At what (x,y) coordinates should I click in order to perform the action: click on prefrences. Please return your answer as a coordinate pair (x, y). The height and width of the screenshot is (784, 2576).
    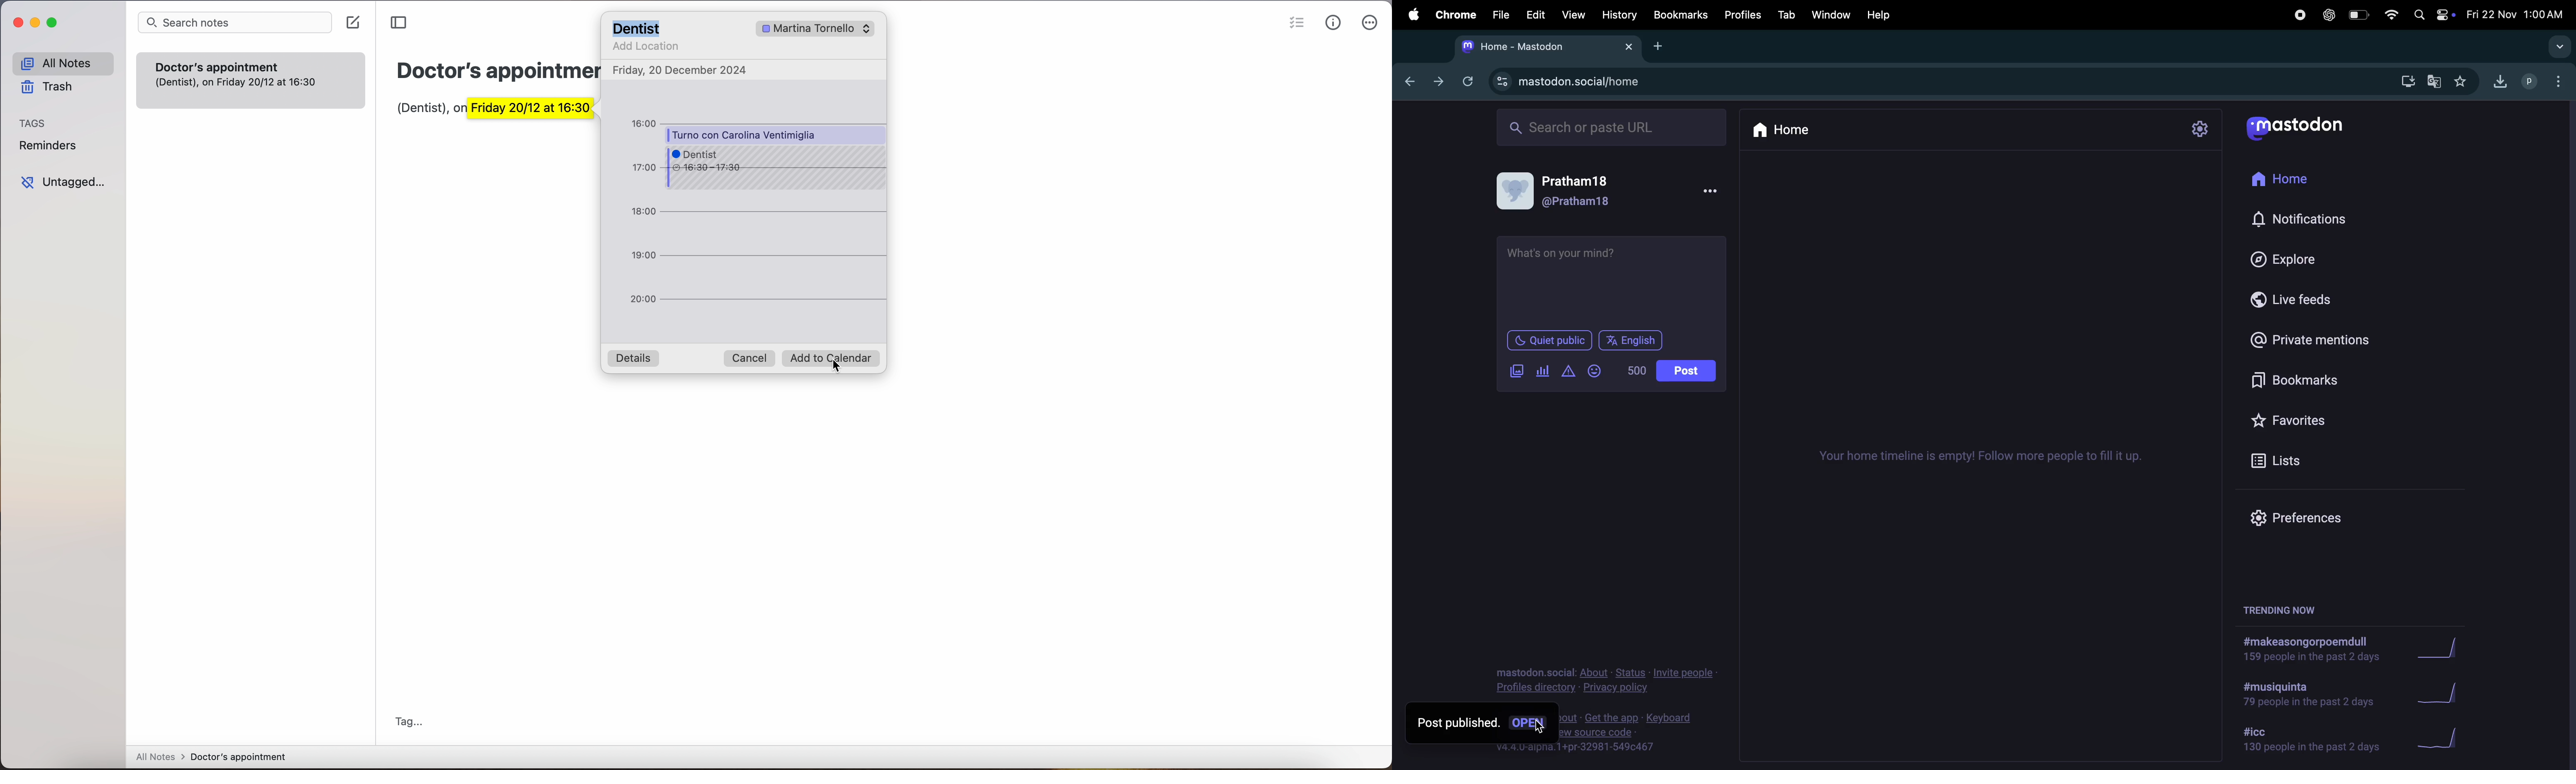
    Looking at the image, I should click on (2309, 515).